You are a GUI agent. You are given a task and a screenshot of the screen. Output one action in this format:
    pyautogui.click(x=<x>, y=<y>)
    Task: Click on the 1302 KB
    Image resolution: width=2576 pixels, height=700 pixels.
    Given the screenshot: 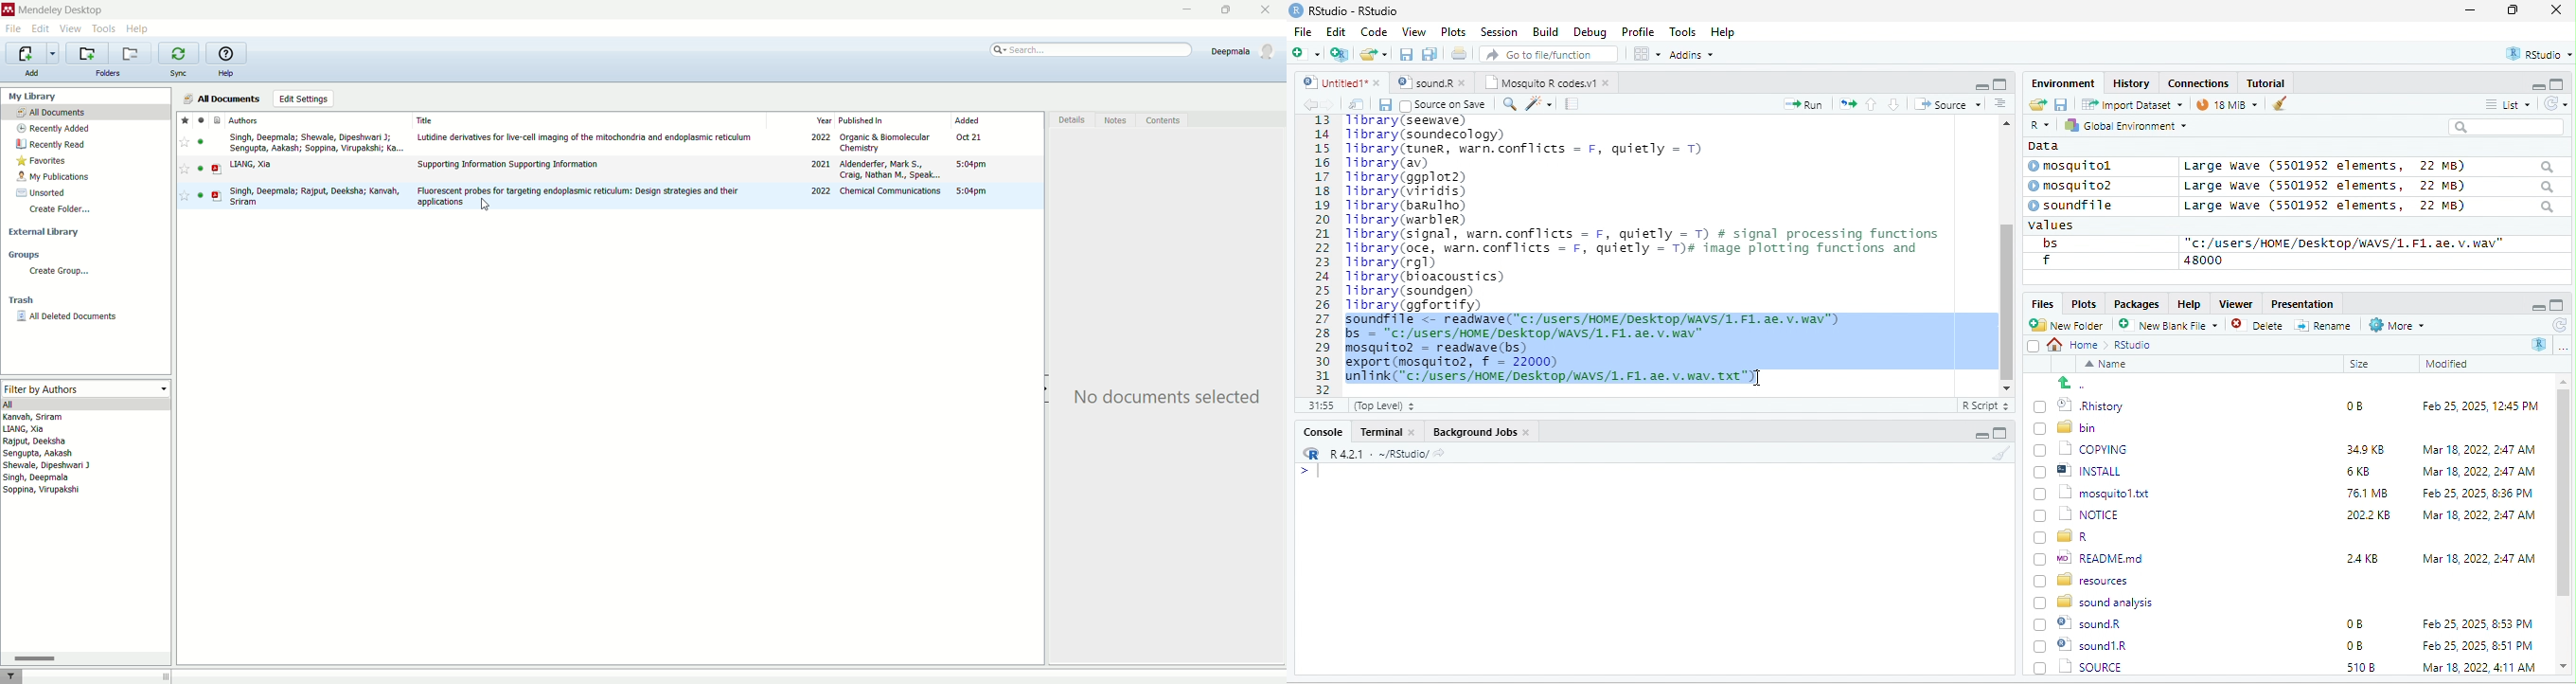 What is the action you would take?
    pyautogui.click(x=2371, y=667)
    